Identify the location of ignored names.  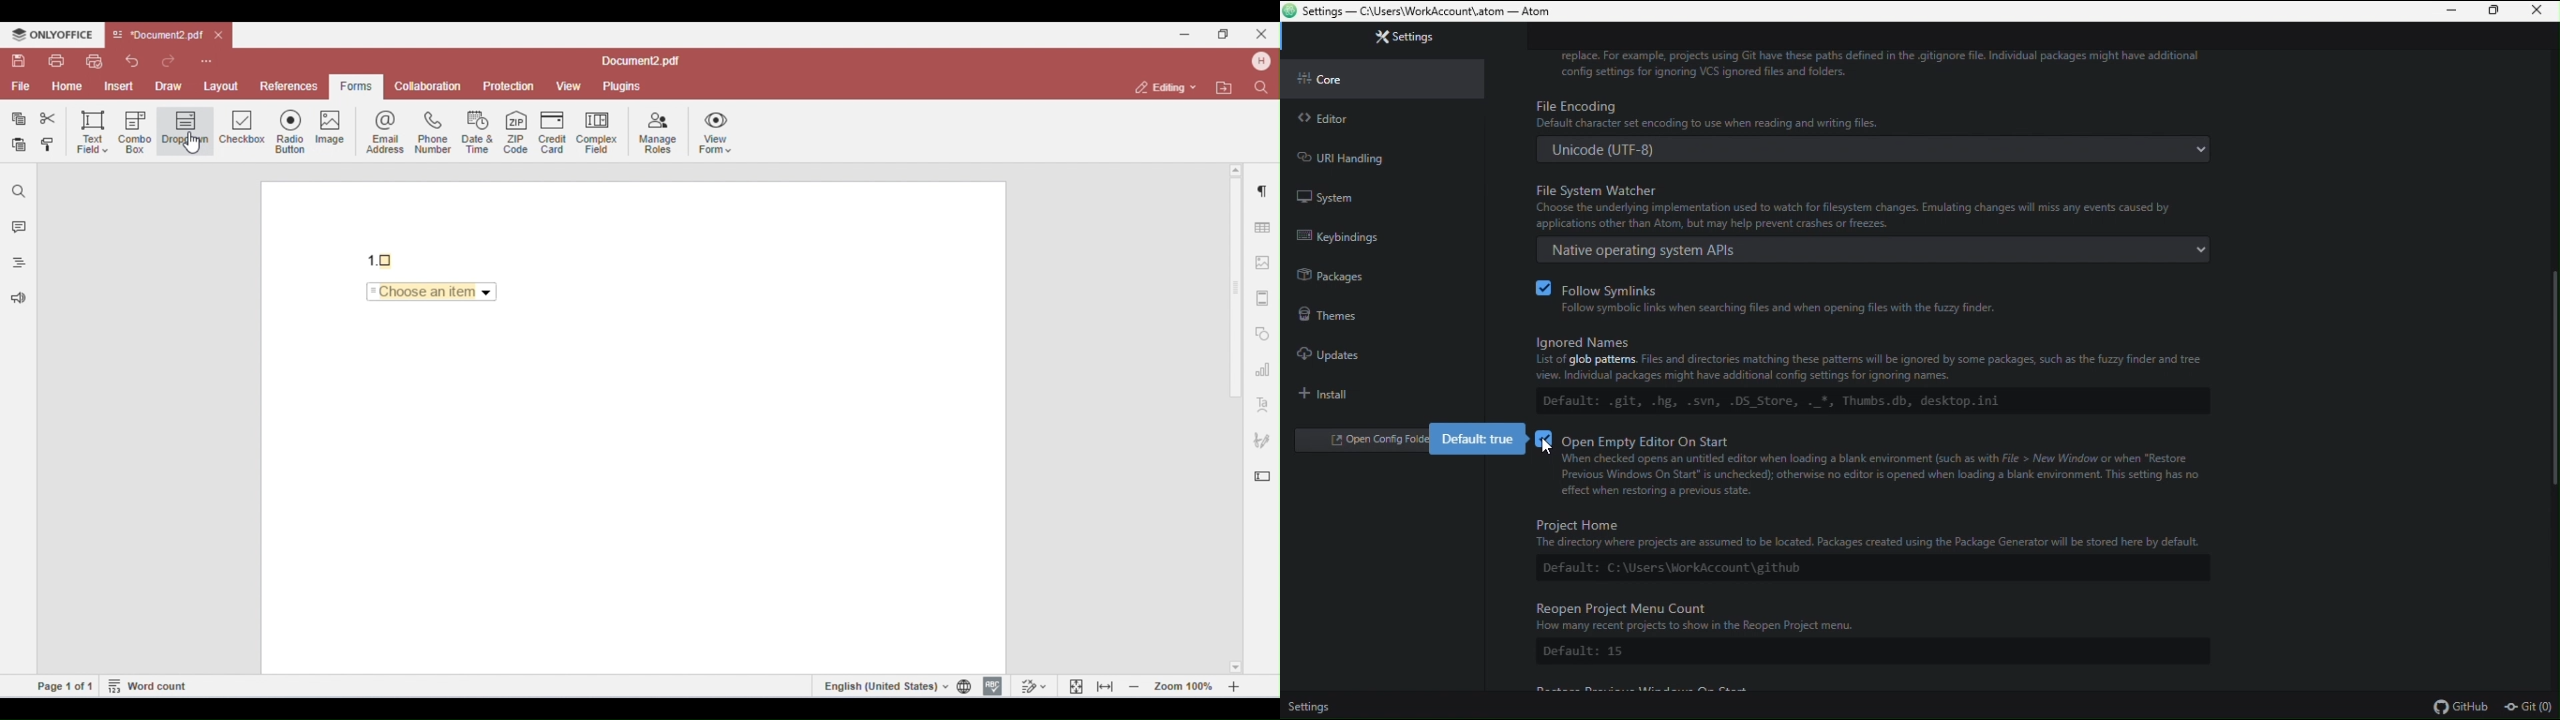
(1874, 352).